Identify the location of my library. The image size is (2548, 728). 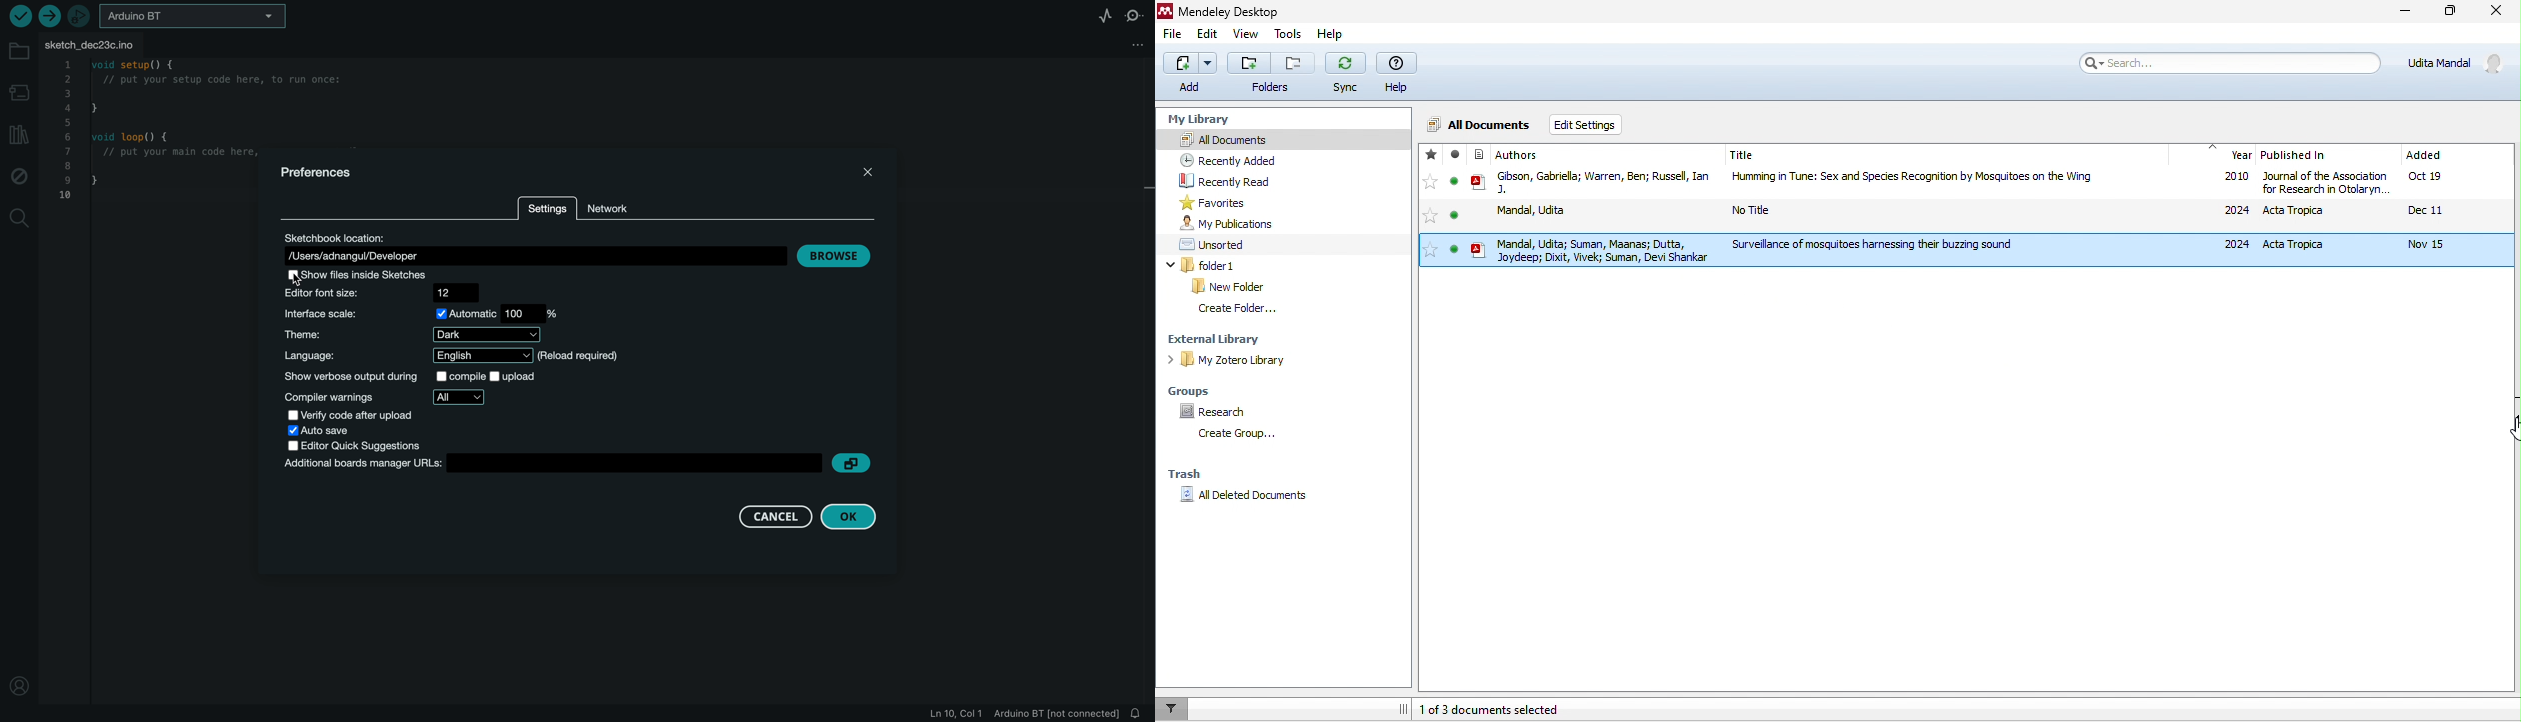
(1210, 121).